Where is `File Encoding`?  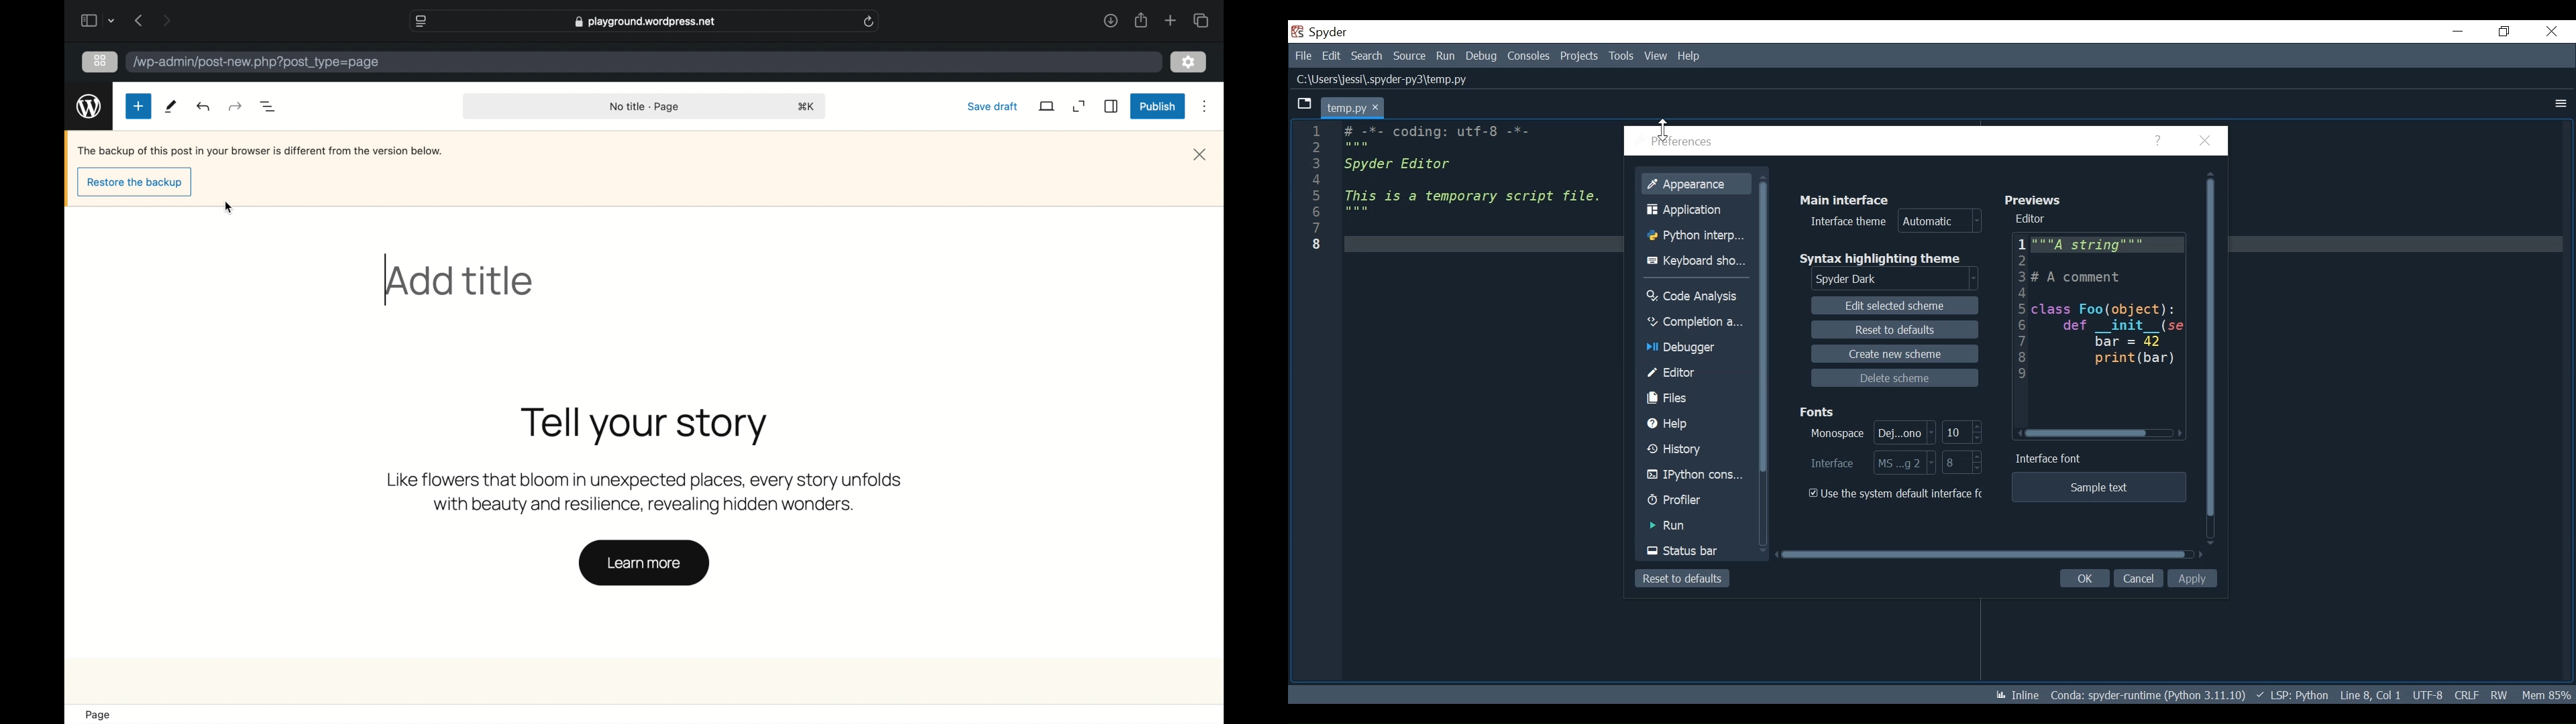
File Encoding is located at coordinates (2428, 695).